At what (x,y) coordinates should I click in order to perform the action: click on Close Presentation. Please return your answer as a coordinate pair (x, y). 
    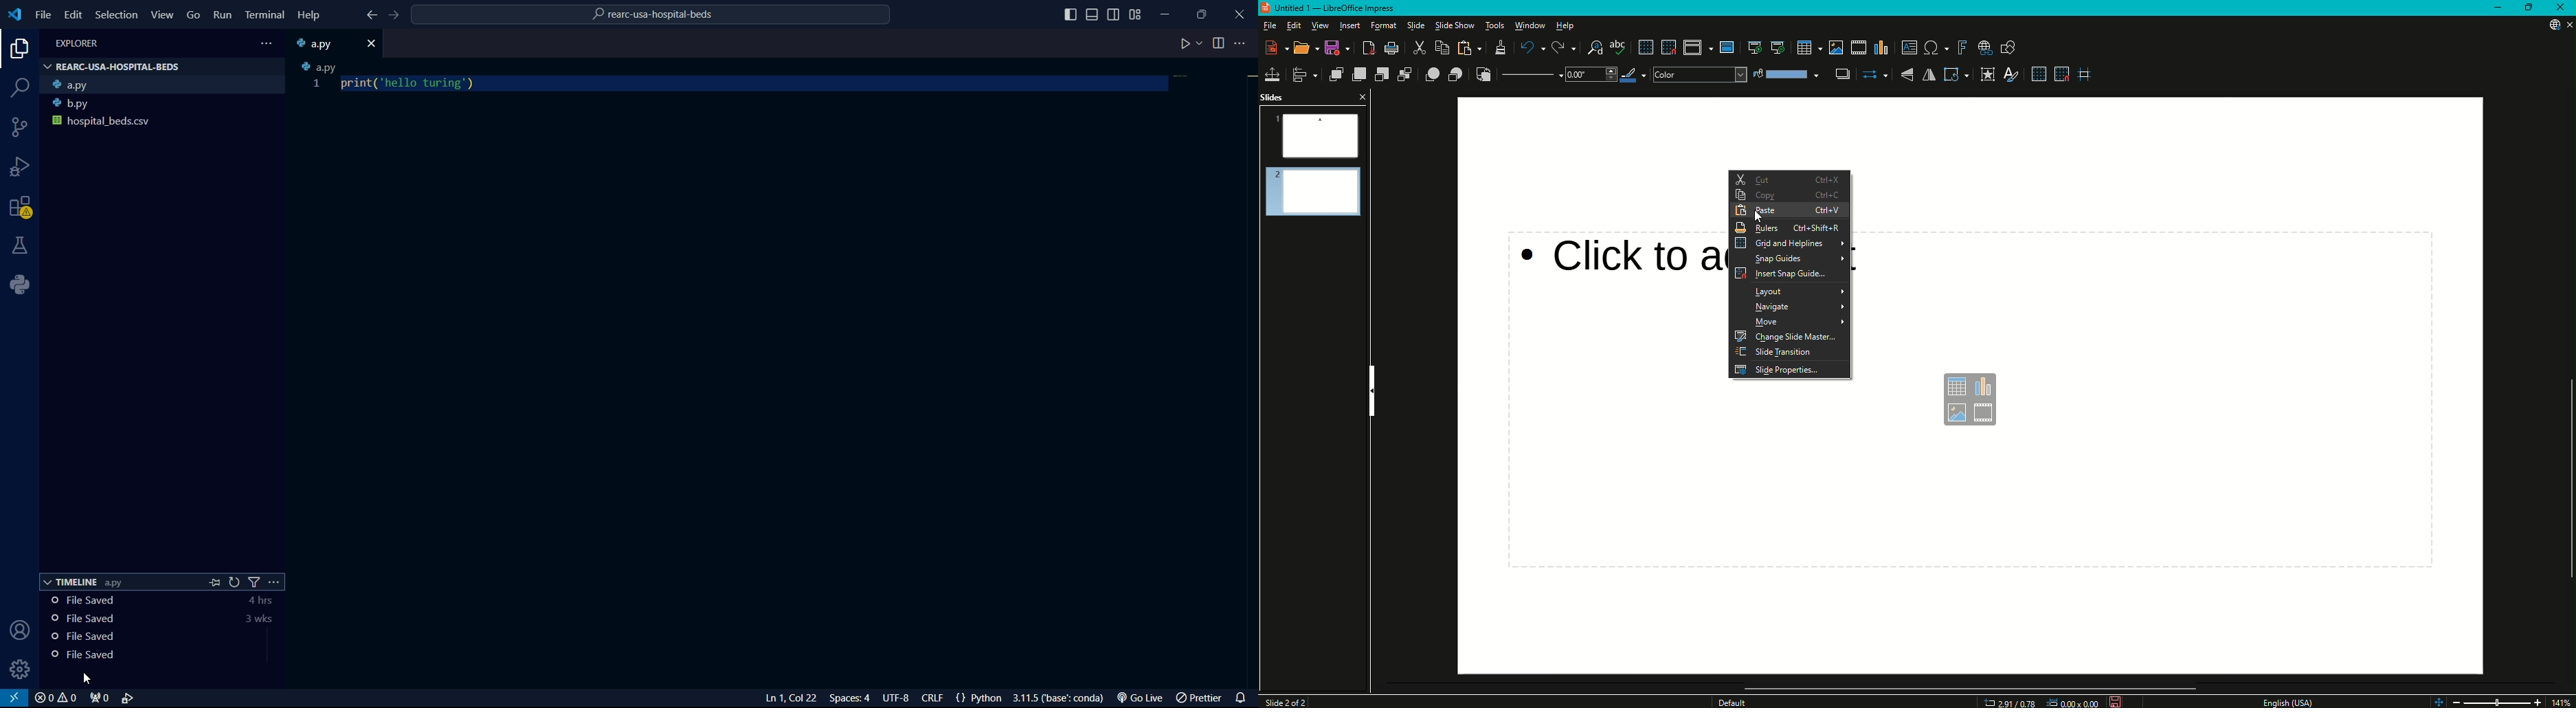
    Looking at the image, I should click on (2566, 25).